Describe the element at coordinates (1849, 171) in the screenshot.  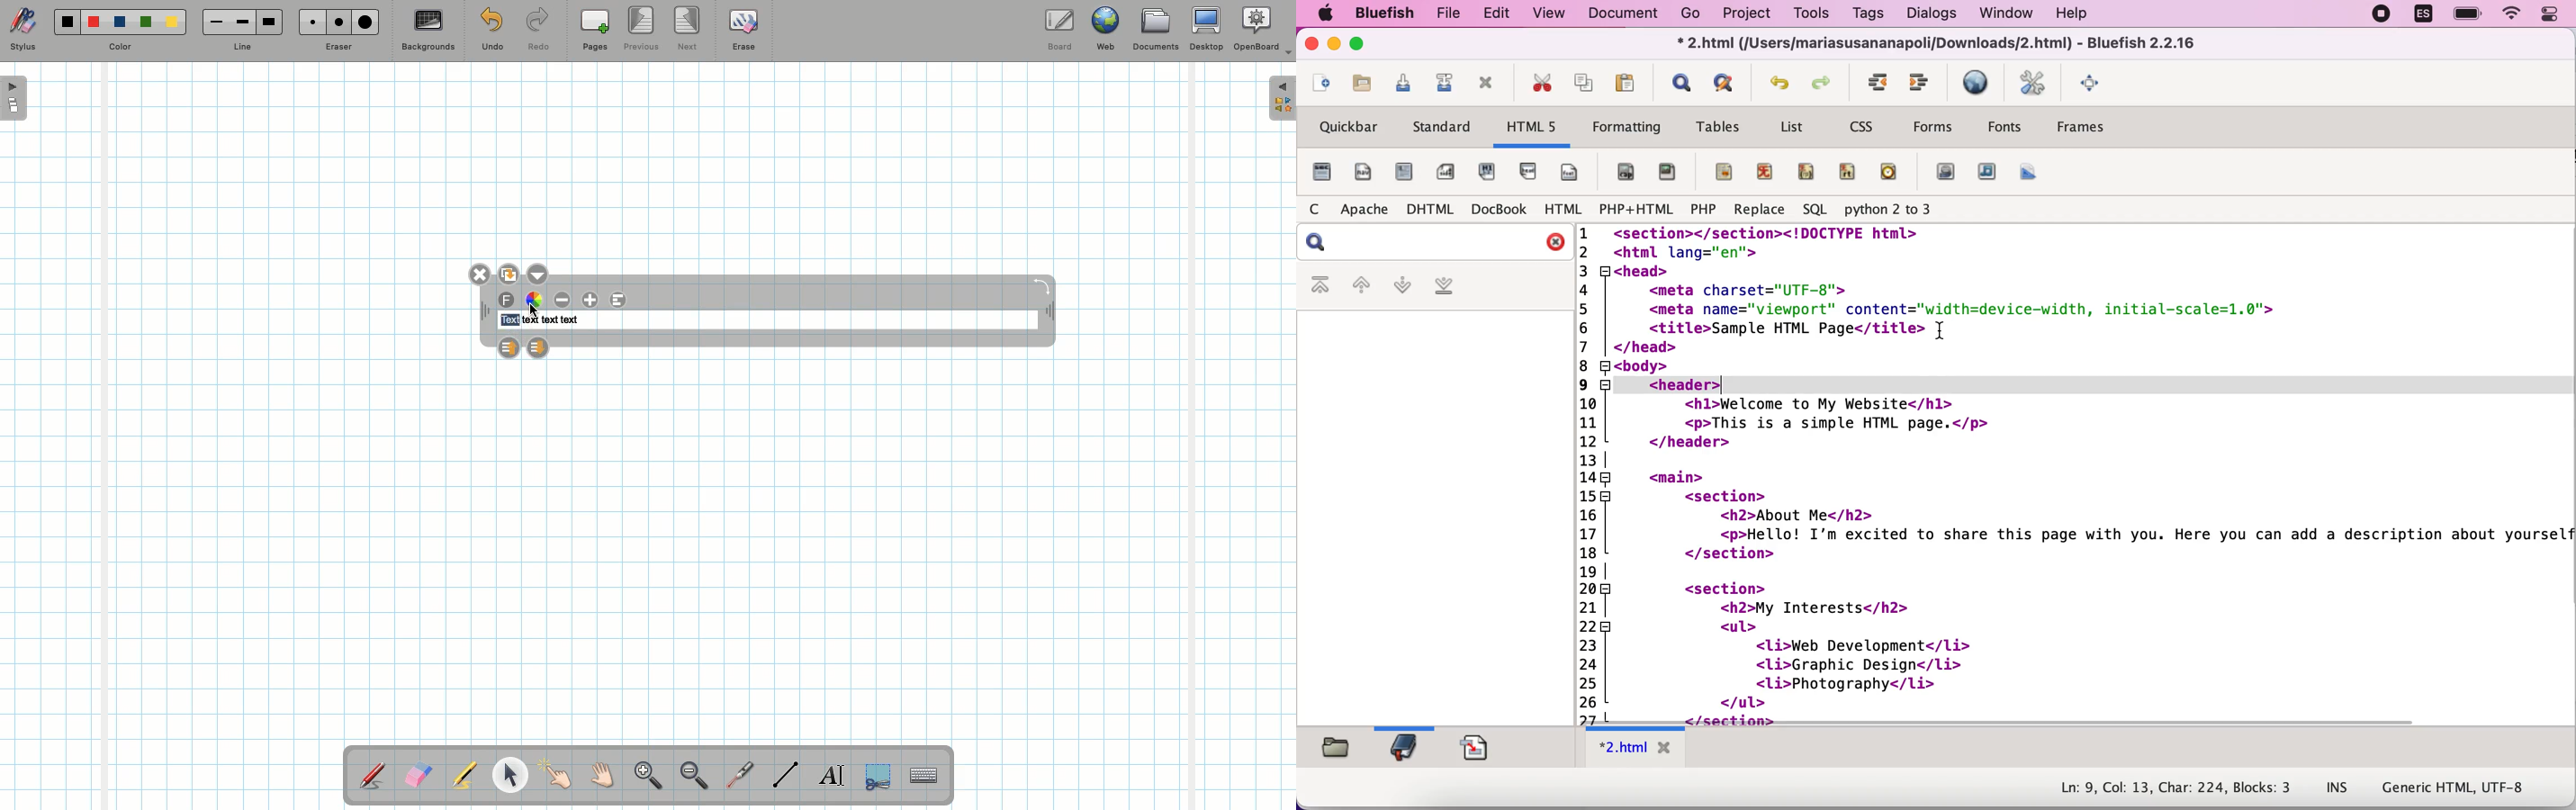
I see `ruby text` at that location.